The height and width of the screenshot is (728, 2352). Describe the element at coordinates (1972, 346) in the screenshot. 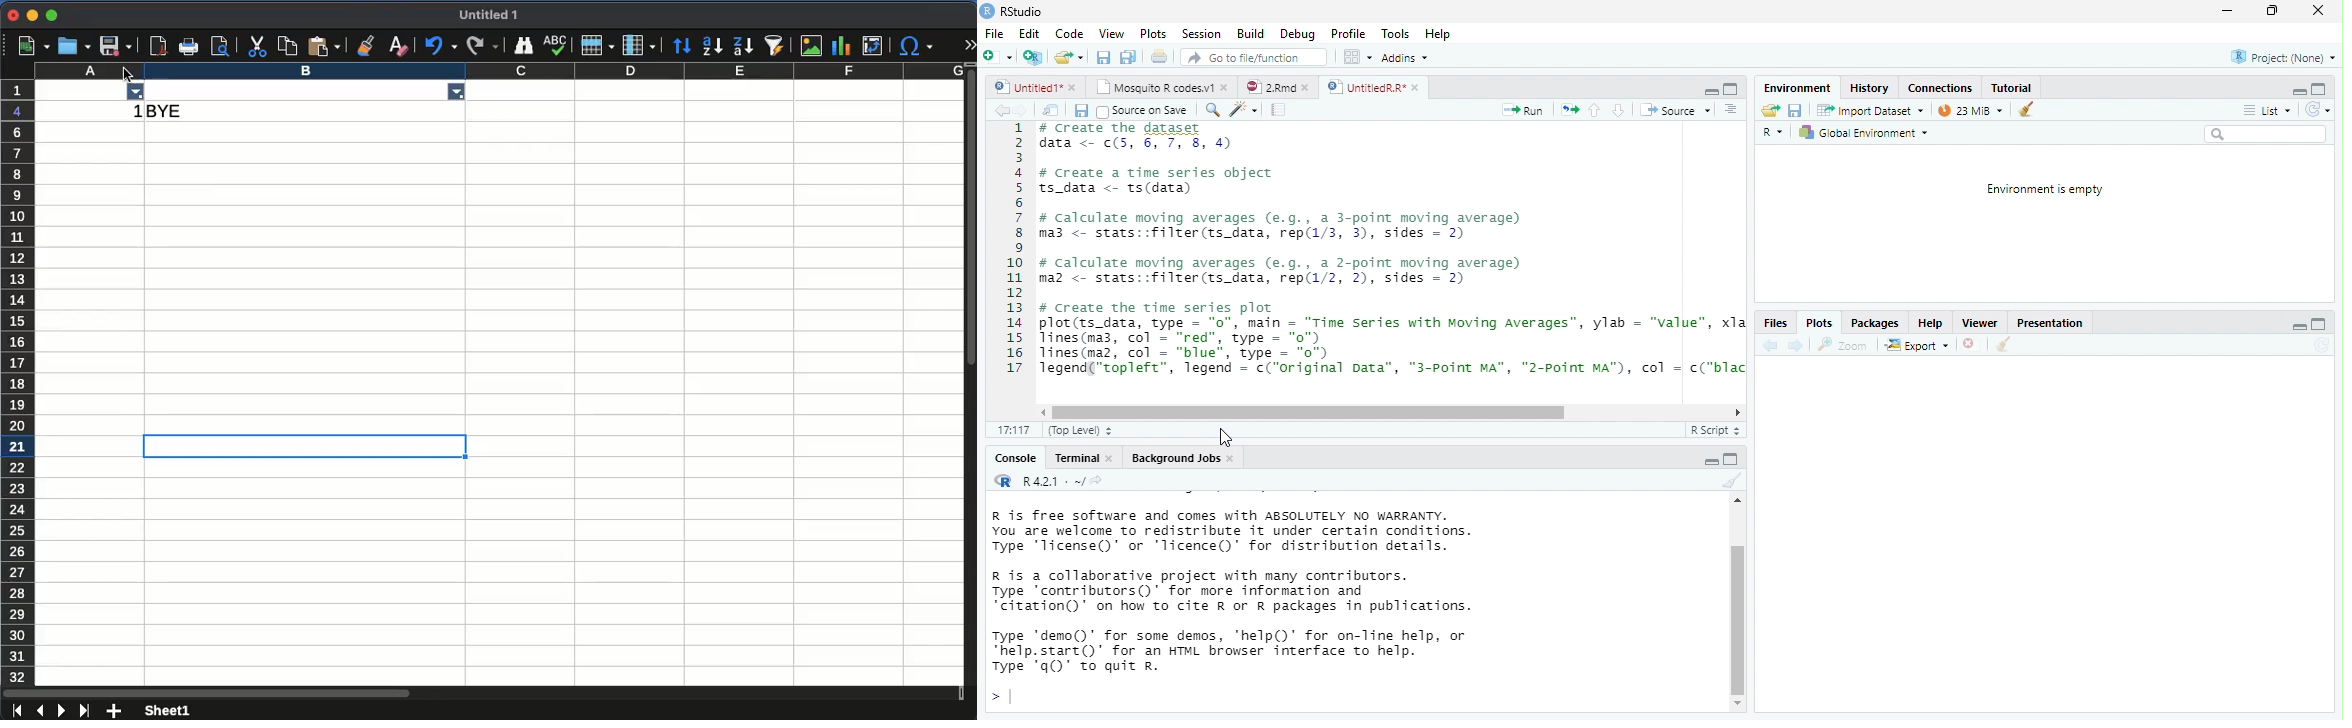

I see `close` at that location.